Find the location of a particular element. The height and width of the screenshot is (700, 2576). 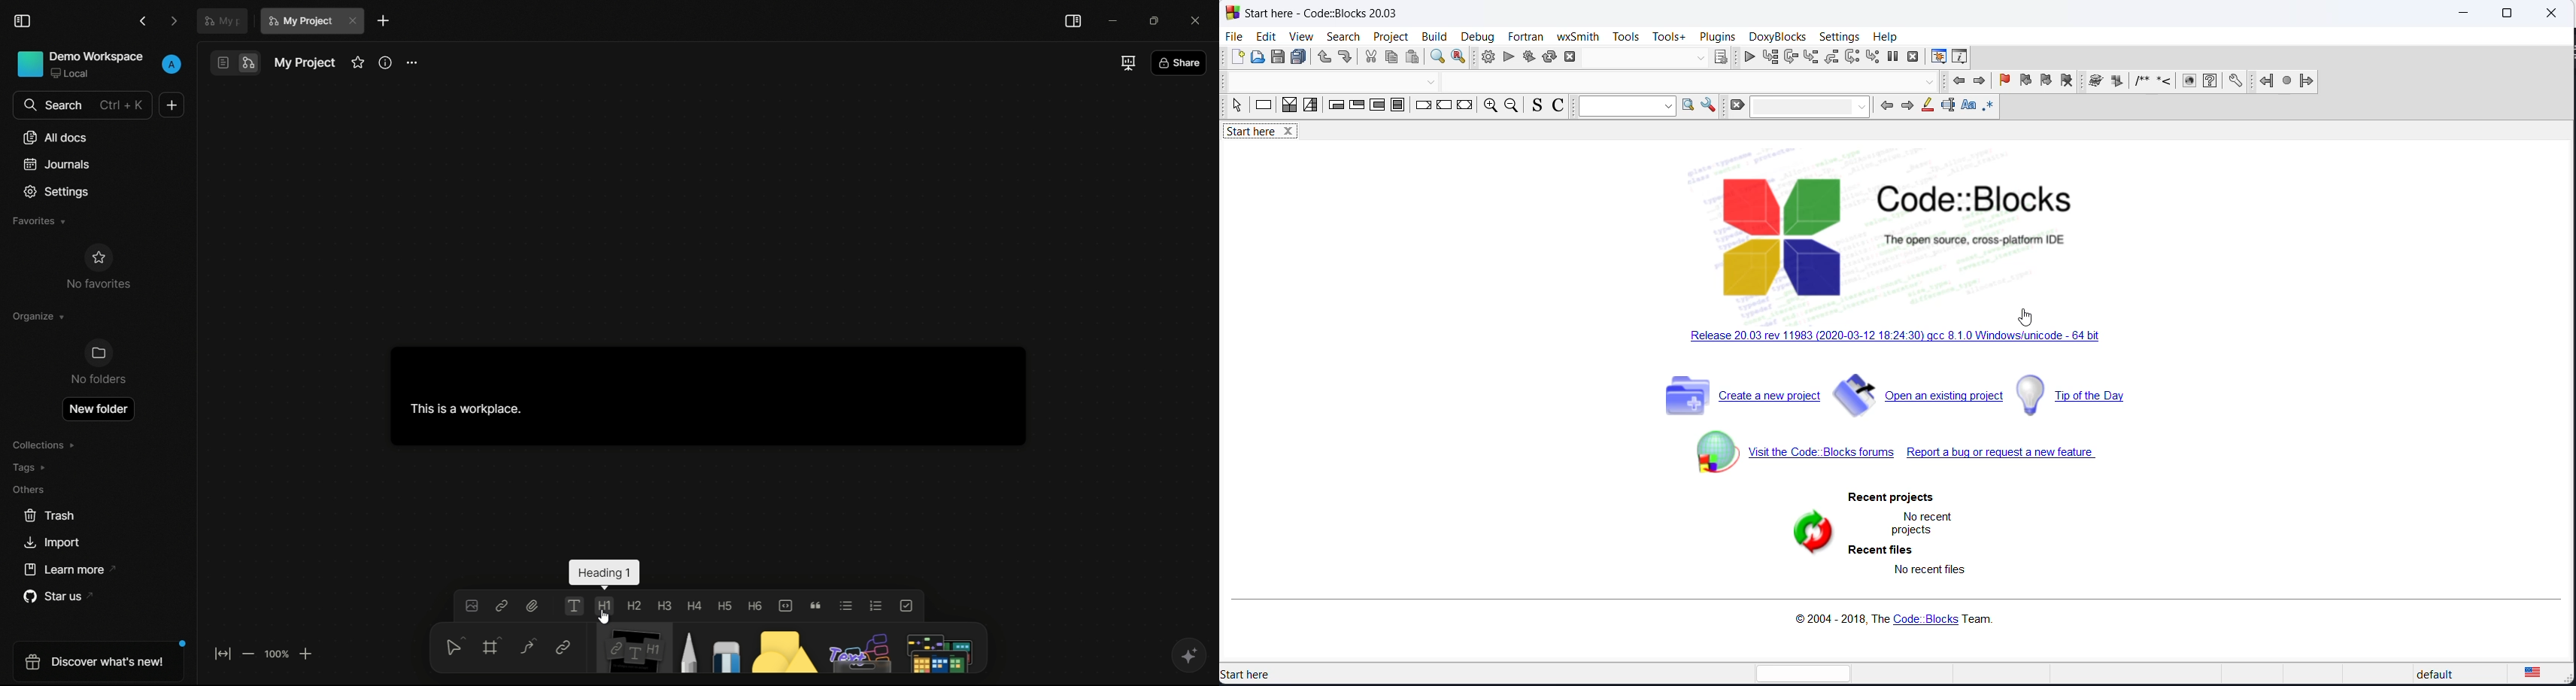

heading 3 is located at coordinates (664, 605).